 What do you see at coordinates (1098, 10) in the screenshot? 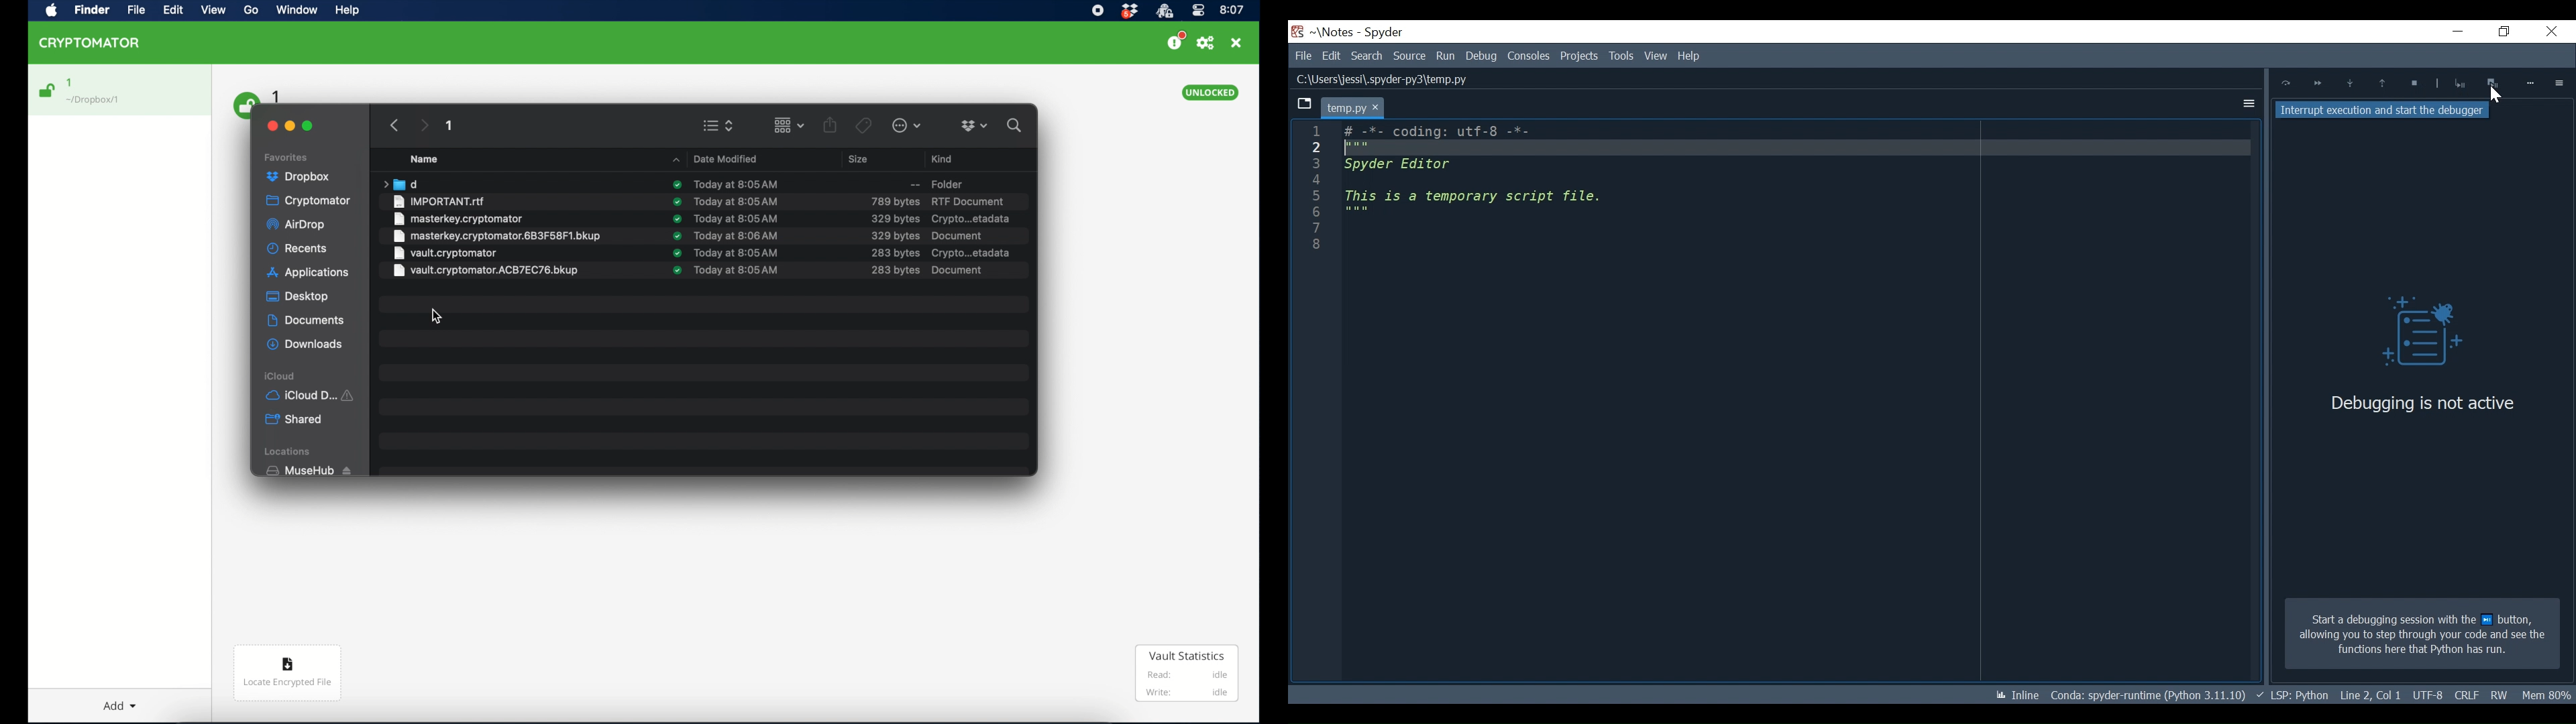
I see `screen recorder icon` at bounding box center [1098, 10].